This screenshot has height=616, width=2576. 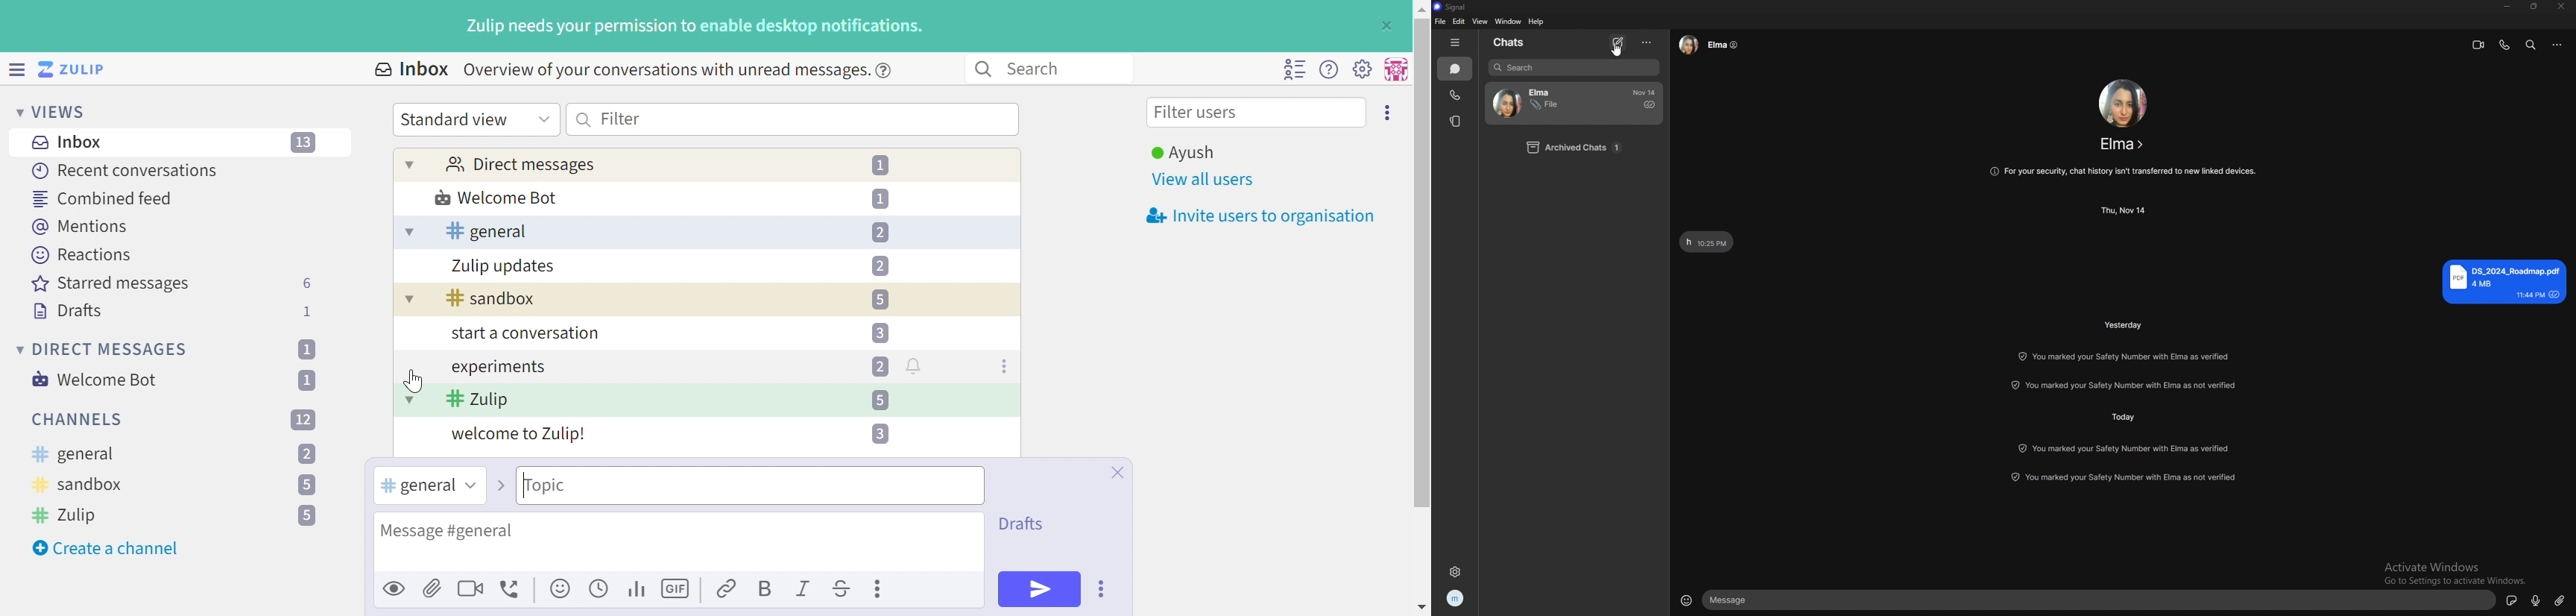 I want to click on options, so click(x=2558, y=45).